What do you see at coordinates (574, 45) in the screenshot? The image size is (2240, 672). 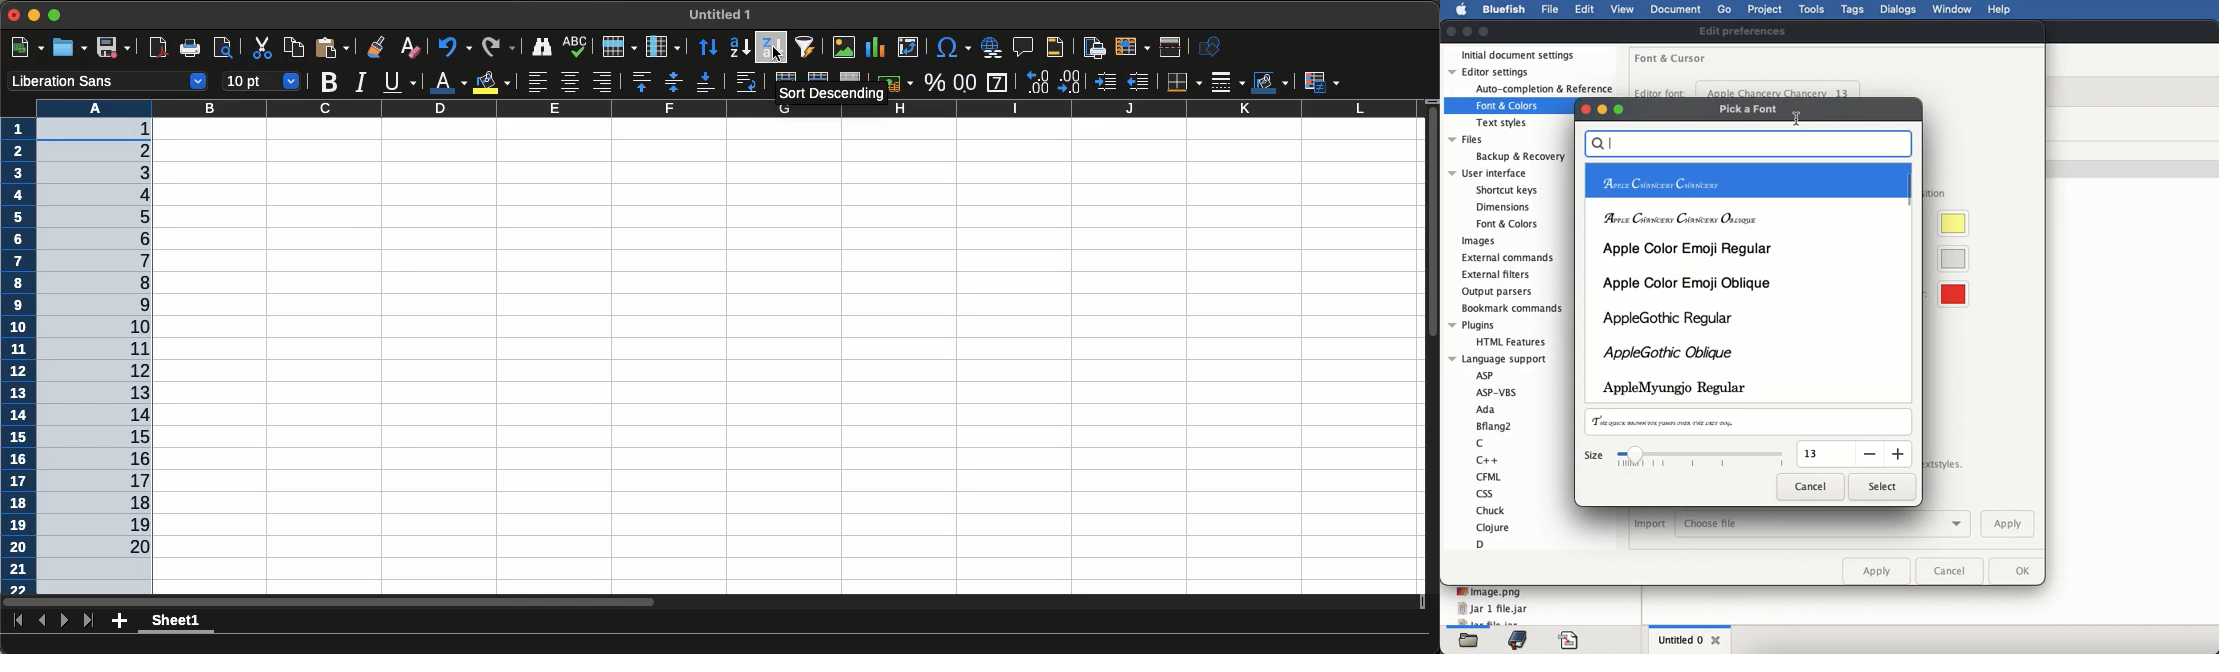 I see `Spelling` at bounding box center [574, 45].